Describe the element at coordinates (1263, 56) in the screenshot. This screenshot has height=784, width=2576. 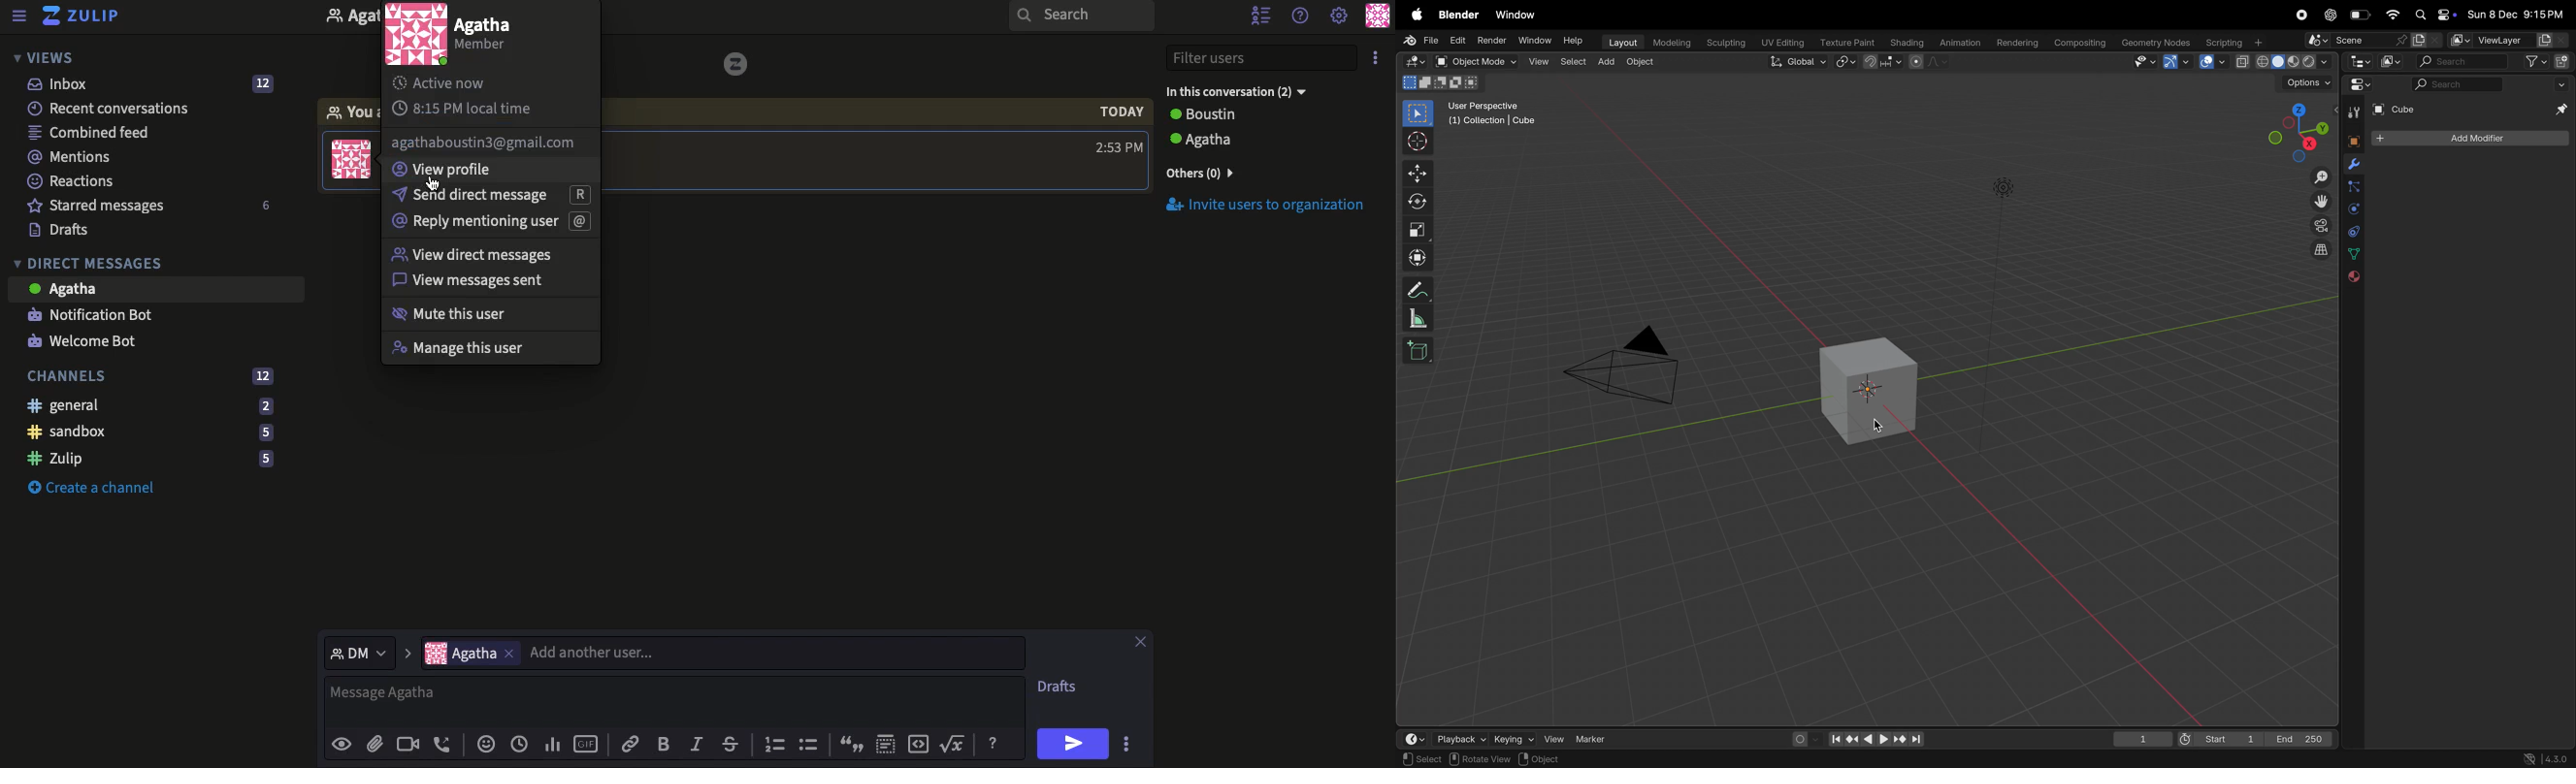
I see `Filter users` at that location.